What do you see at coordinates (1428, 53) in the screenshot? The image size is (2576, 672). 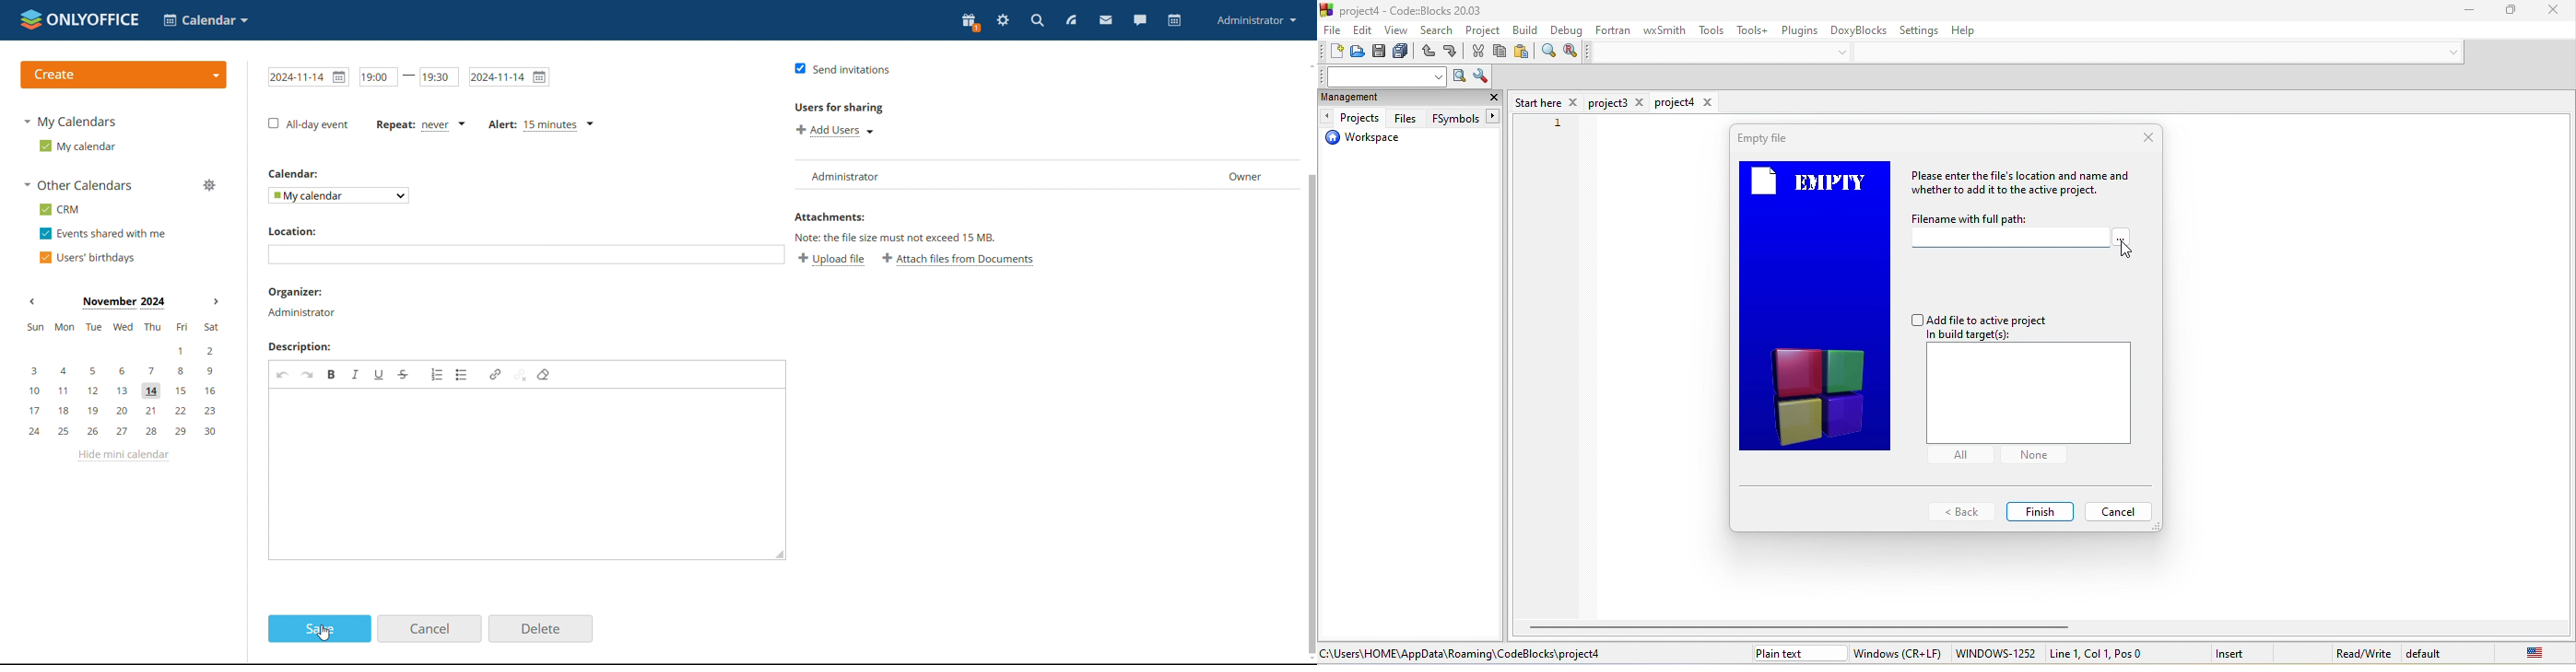 I see `undo` at bounding box center [1428, 53].